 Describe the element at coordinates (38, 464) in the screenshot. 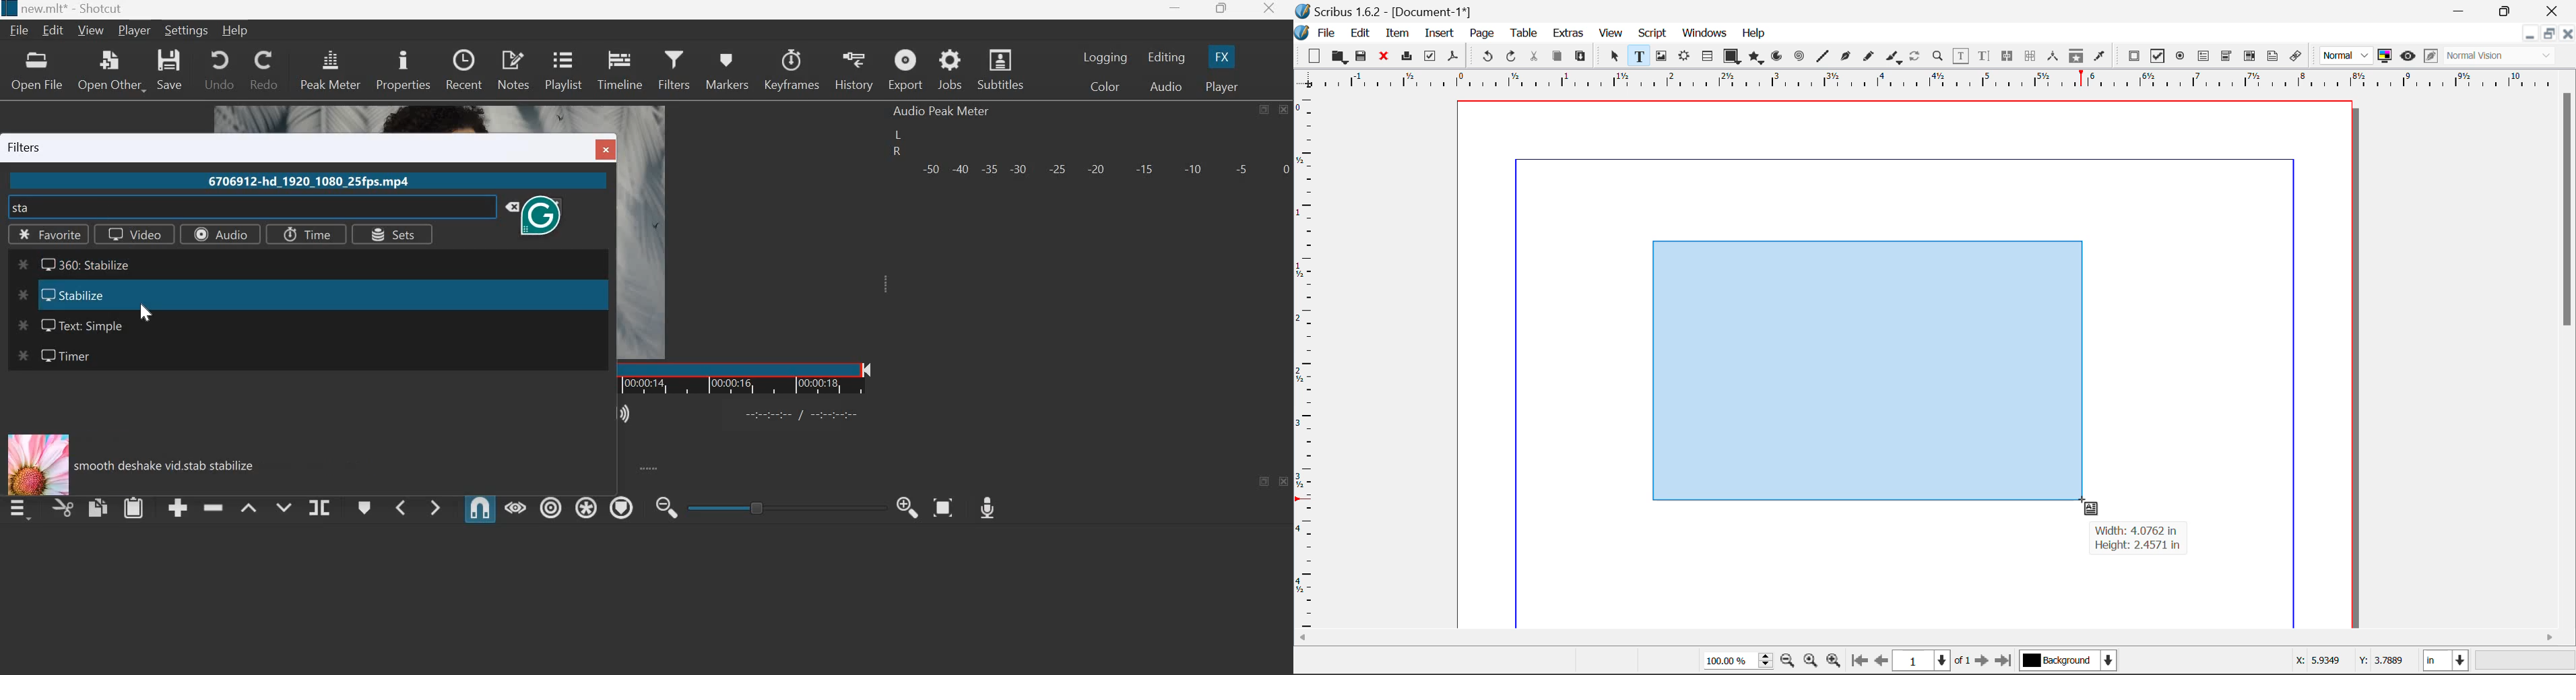

I see `image` at that location.